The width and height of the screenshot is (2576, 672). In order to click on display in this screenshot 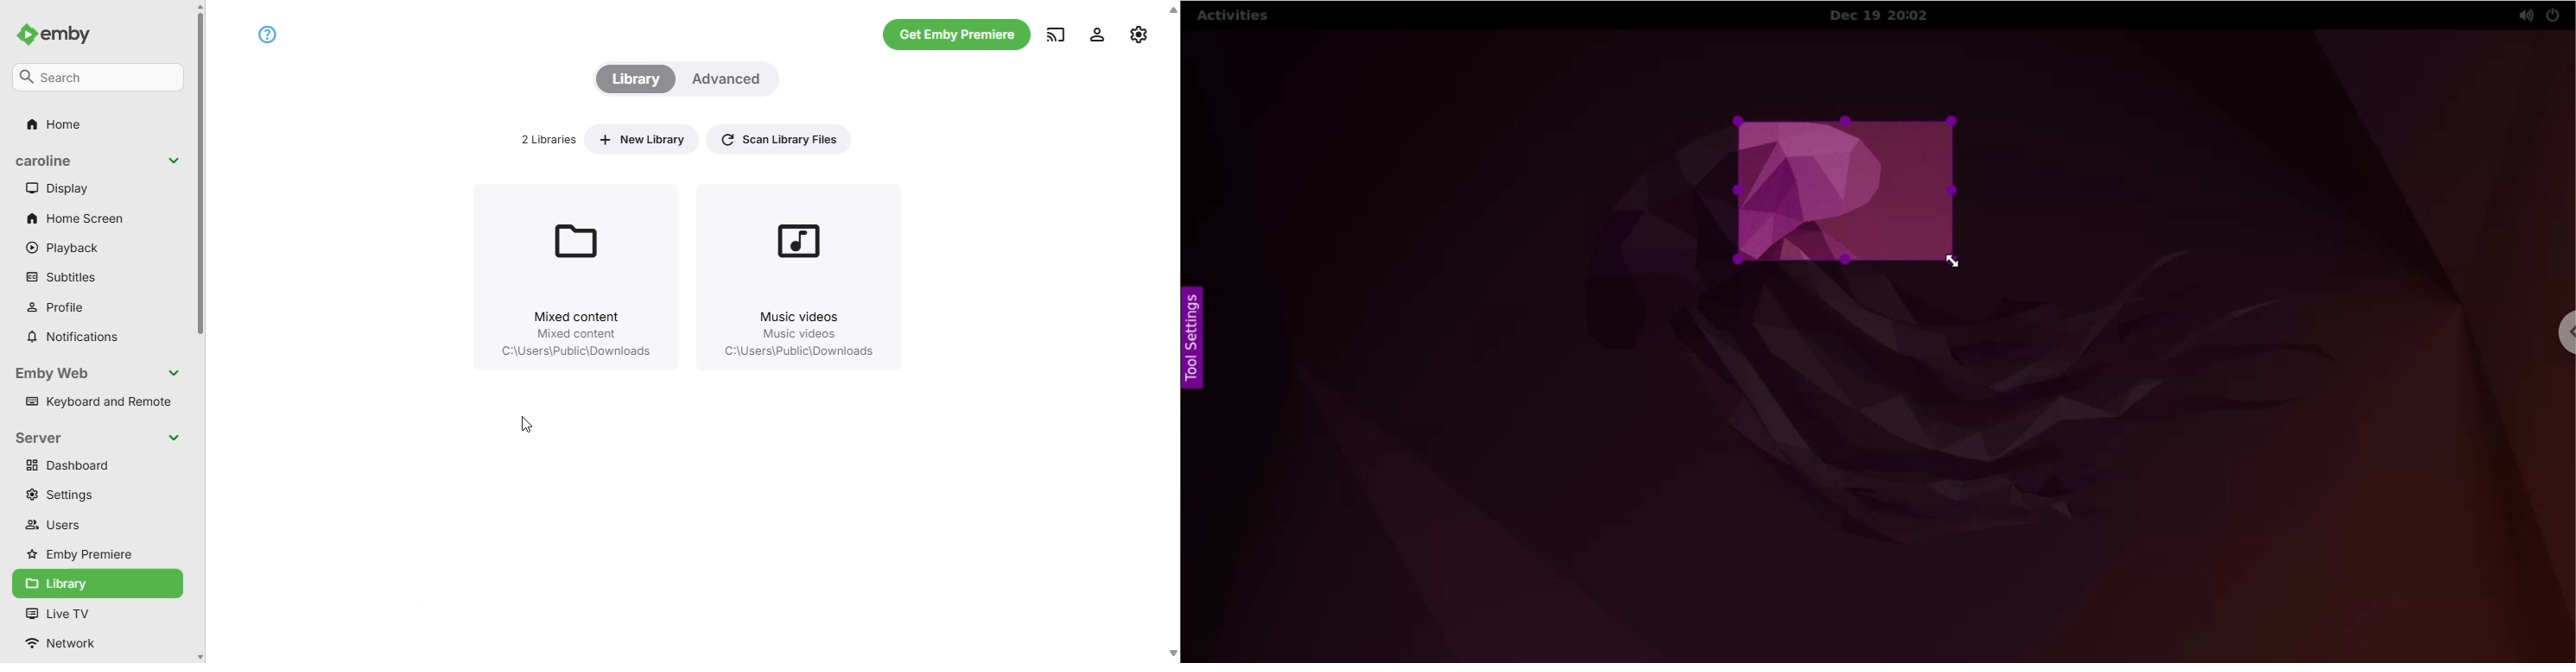, I will do `click(58, 187)`.